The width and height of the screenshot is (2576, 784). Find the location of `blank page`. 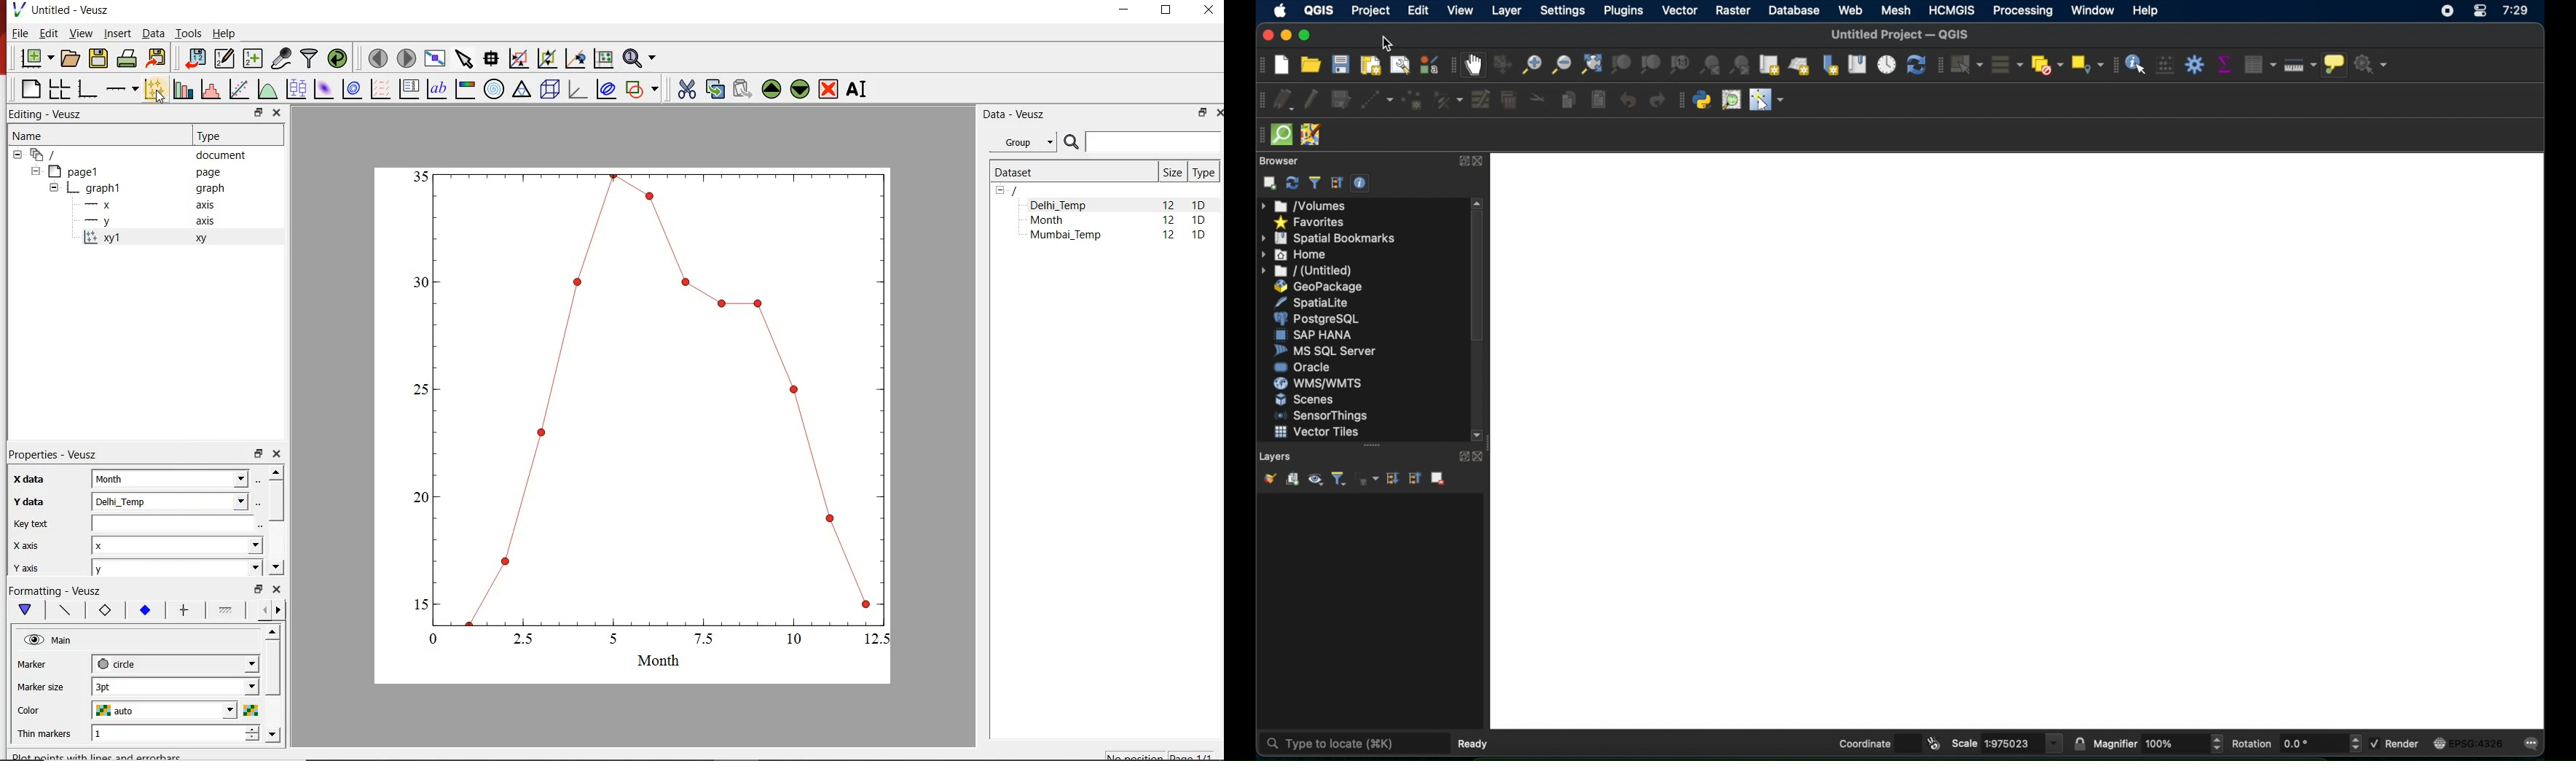

blank page is located at coordinates (28, 89).